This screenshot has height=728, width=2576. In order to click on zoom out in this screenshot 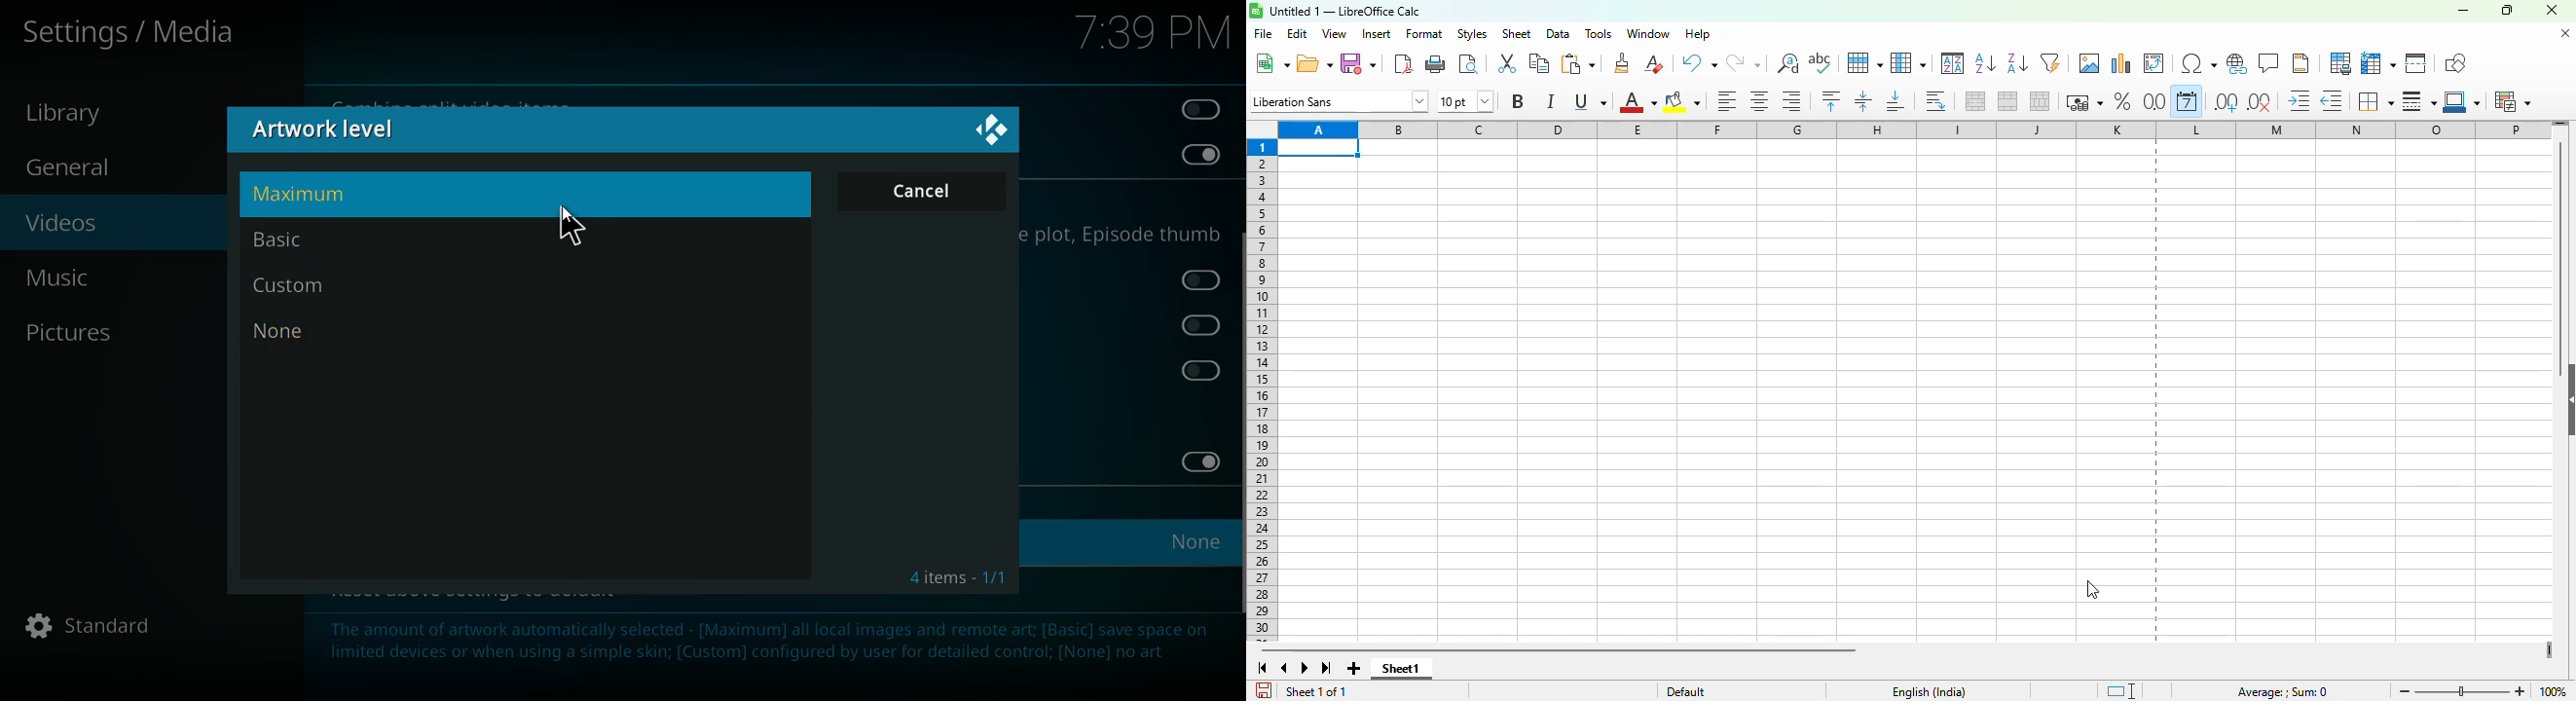, I will do `click(2405, 691)`.